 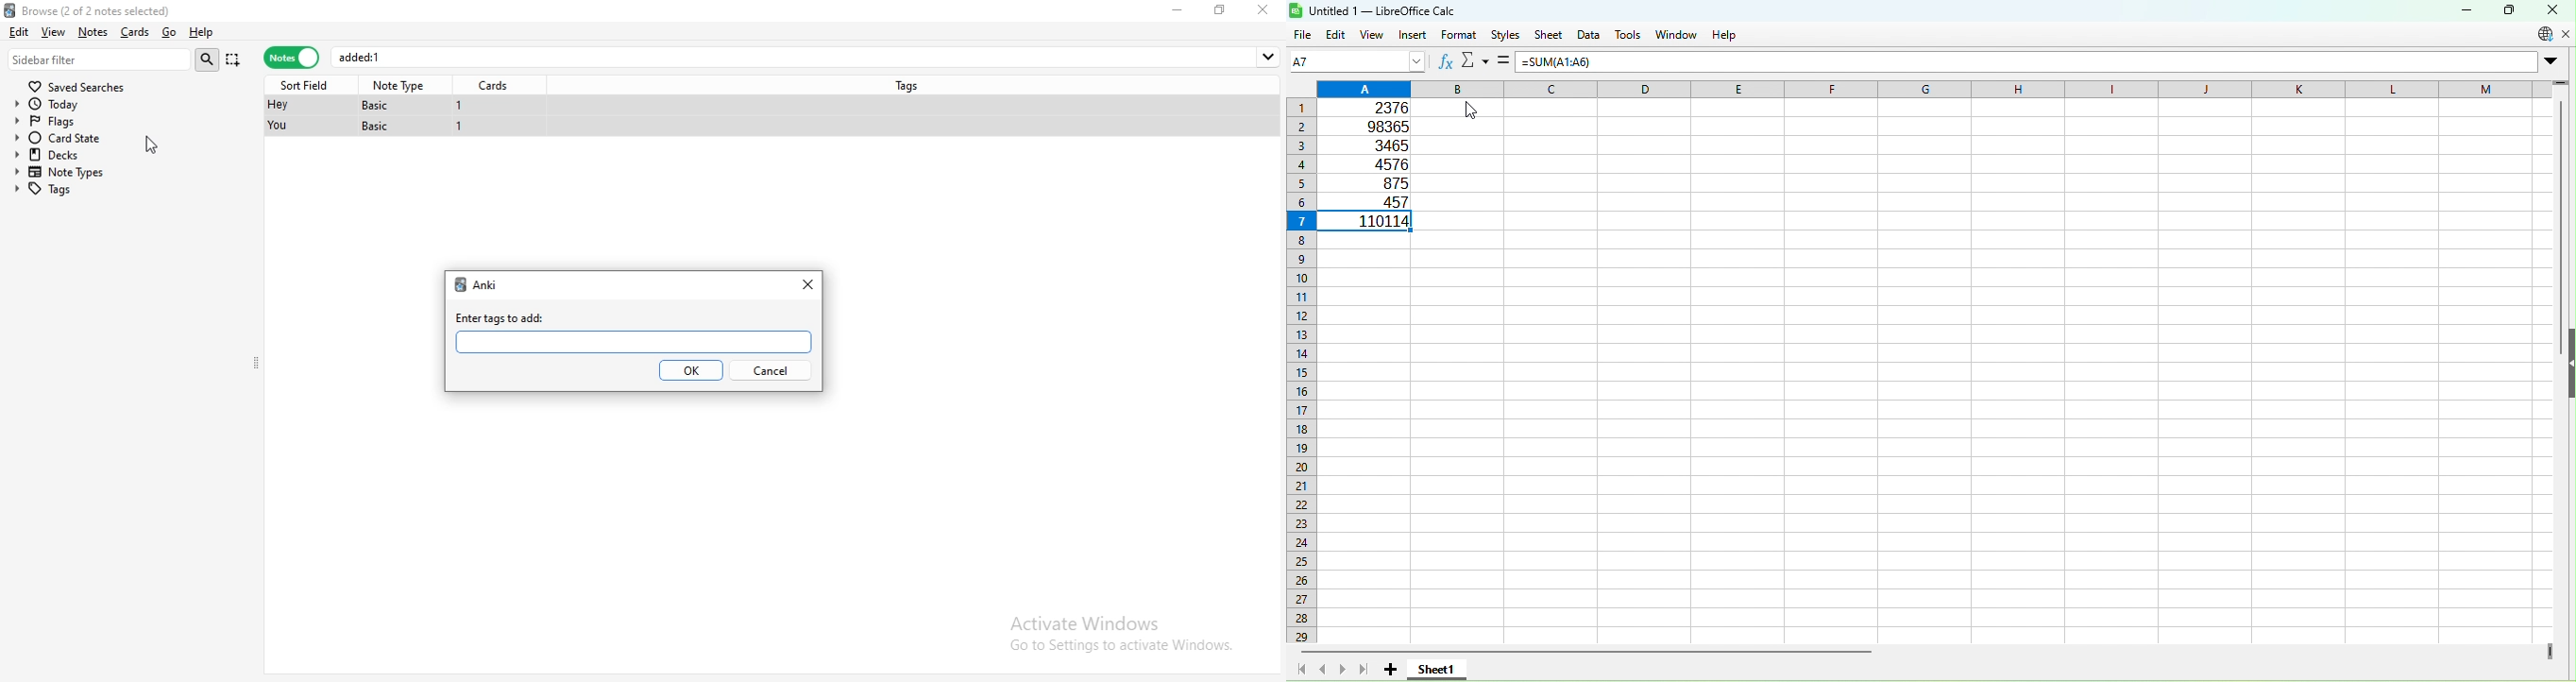 What do you see at coordinates (381, 105) in the screenshot?
I see `basic` at bounding box center [381, 105].